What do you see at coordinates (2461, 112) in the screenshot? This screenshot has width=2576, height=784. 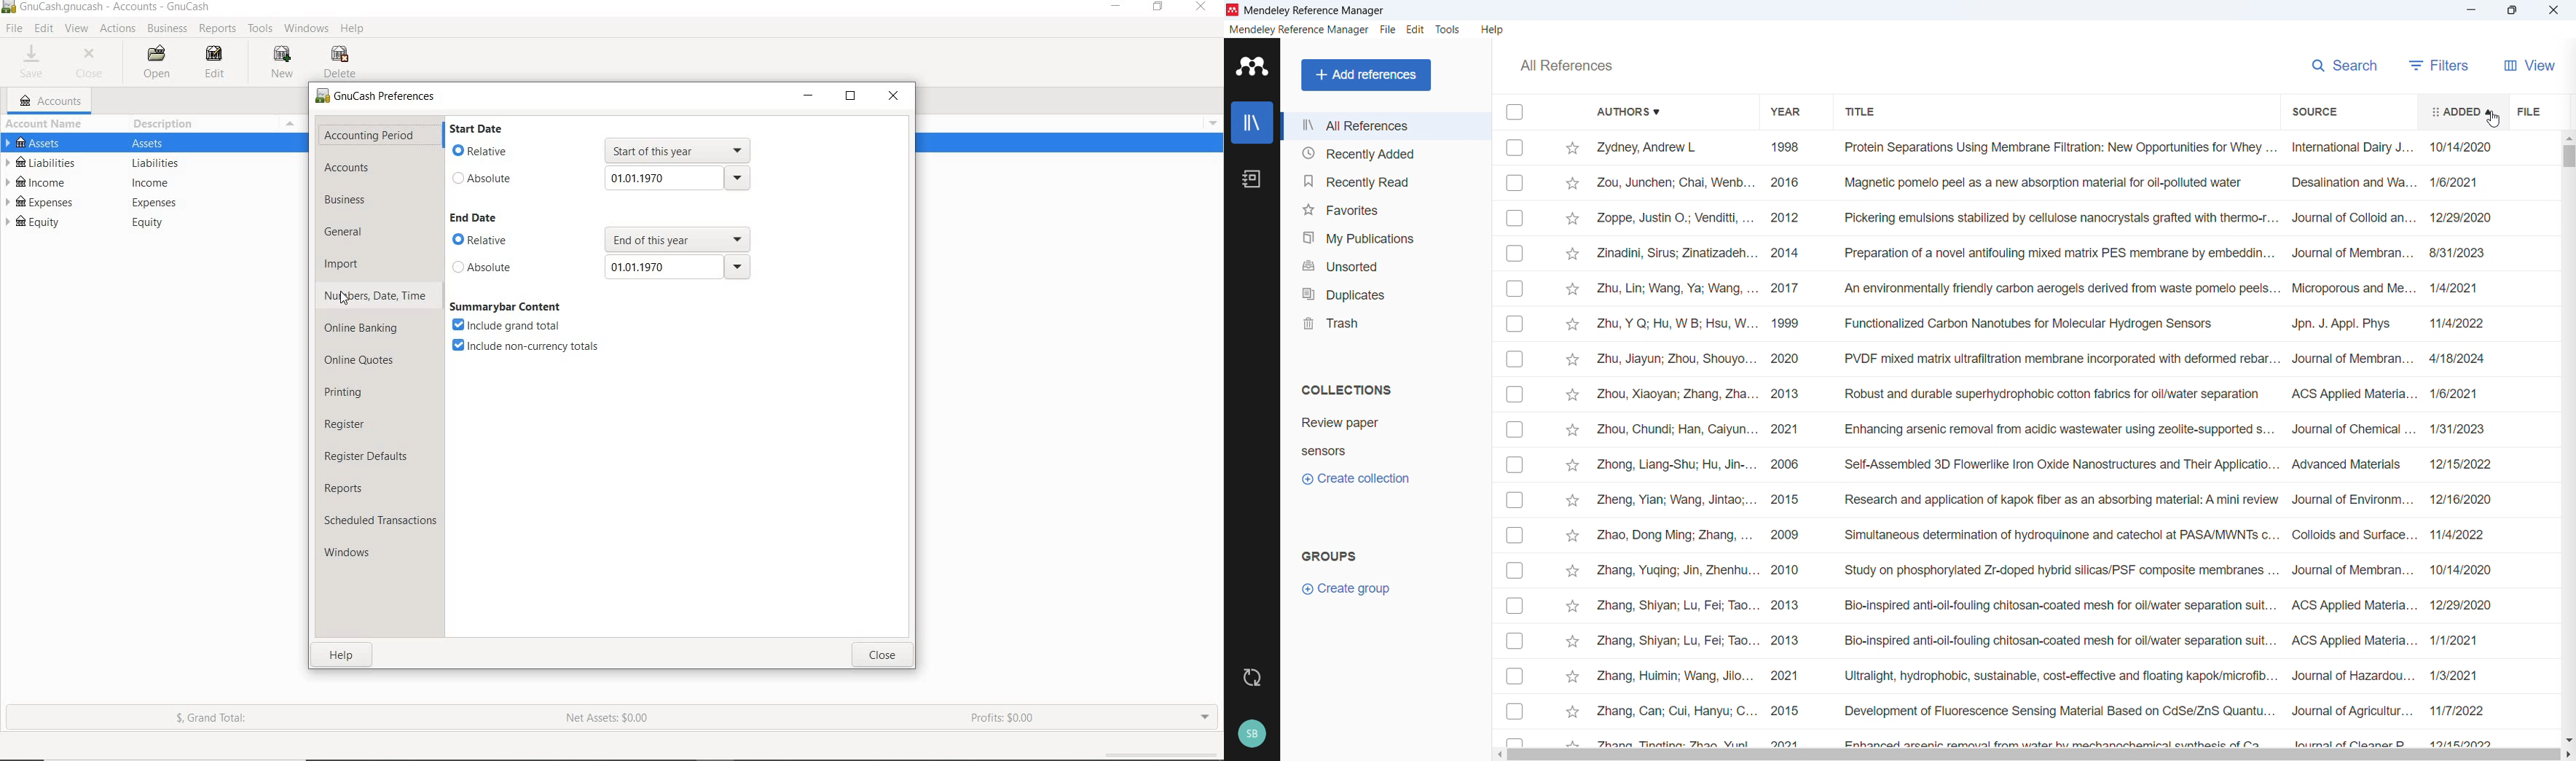 I see `Sort by date added ` at bounding box center [2461, 112].